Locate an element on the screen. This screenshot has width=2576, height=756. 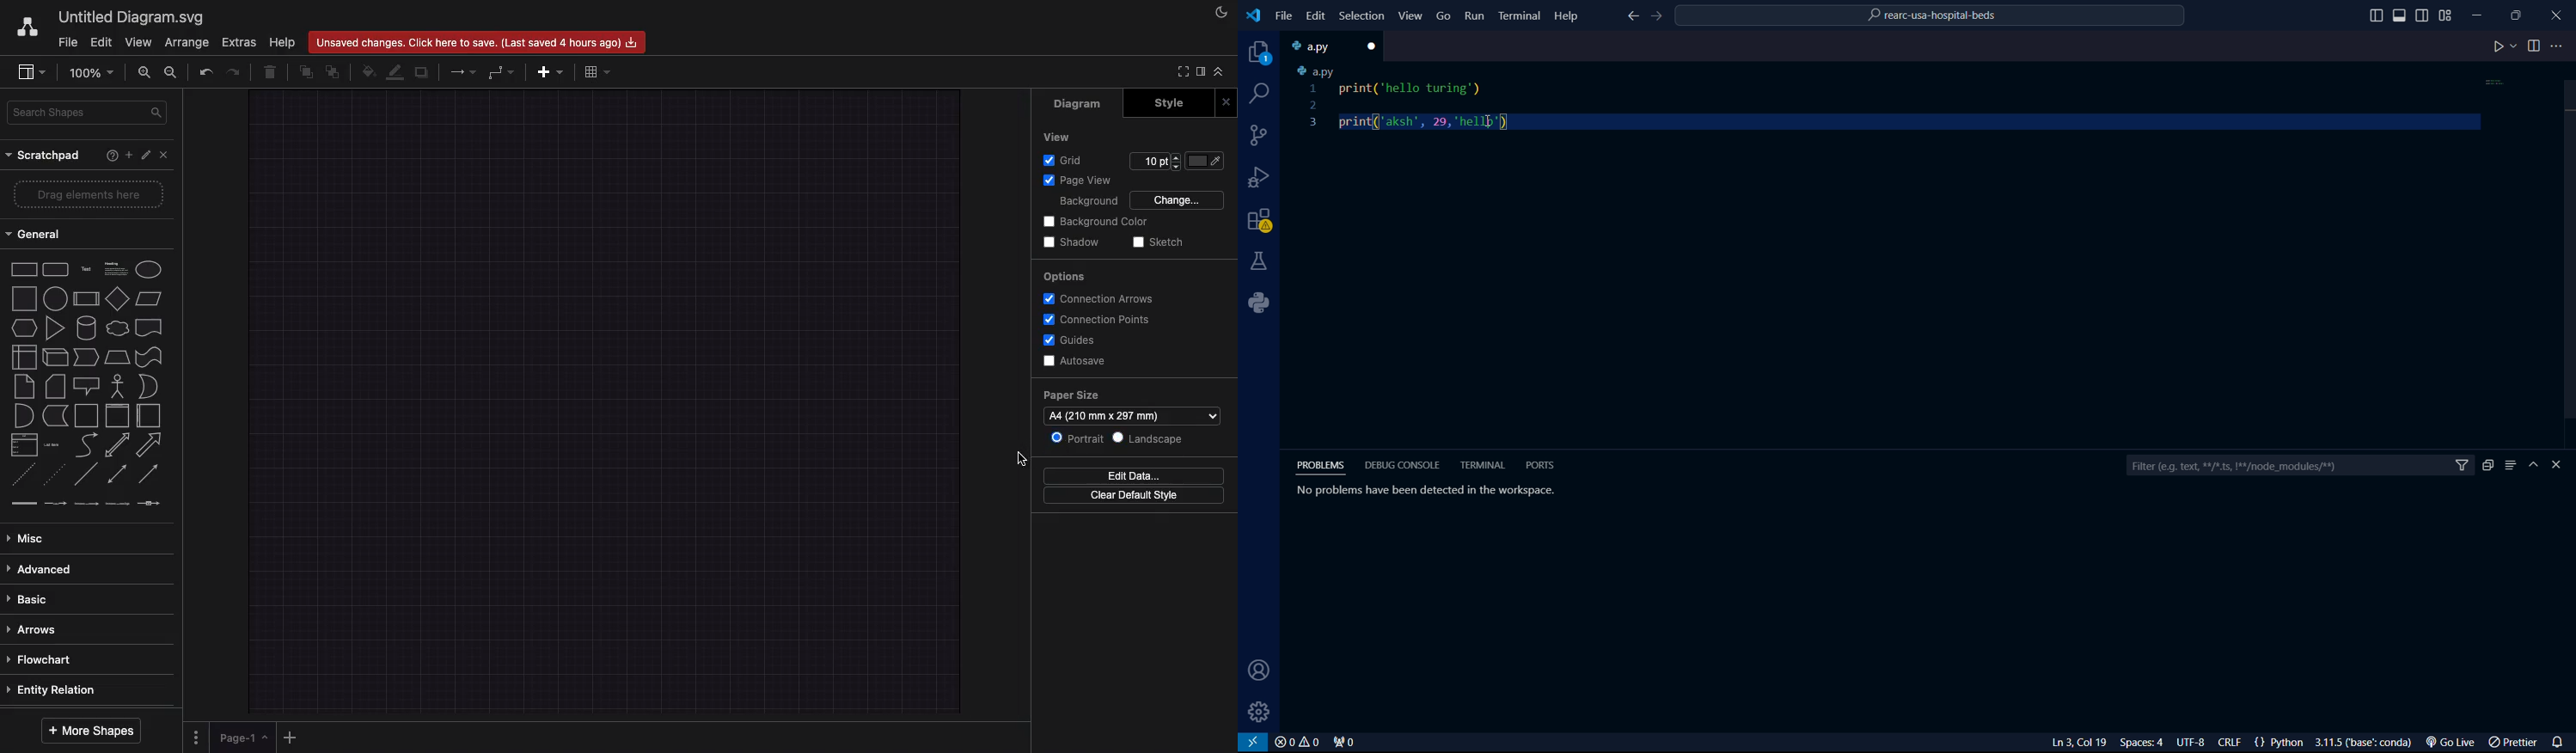
More shapes is located at coordinates (93, 729).